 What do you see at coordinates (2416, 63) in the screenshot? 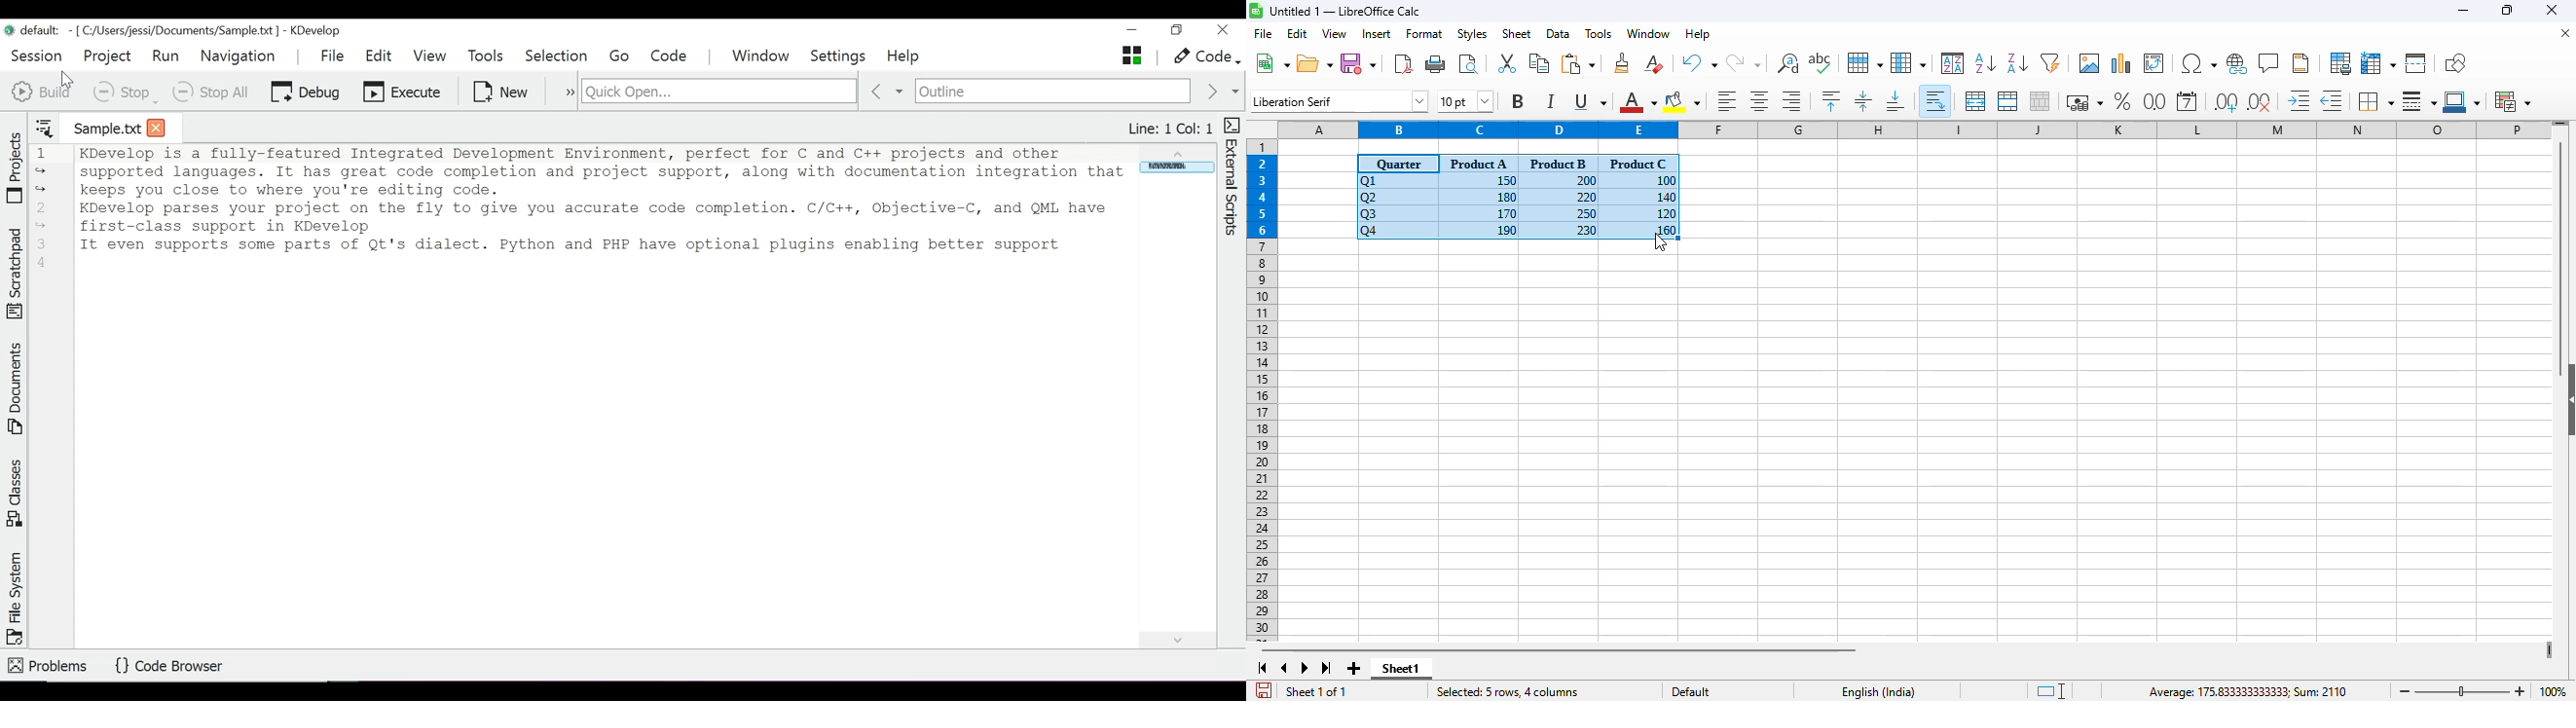
I see `split window` at bounding box center [2416, 63].